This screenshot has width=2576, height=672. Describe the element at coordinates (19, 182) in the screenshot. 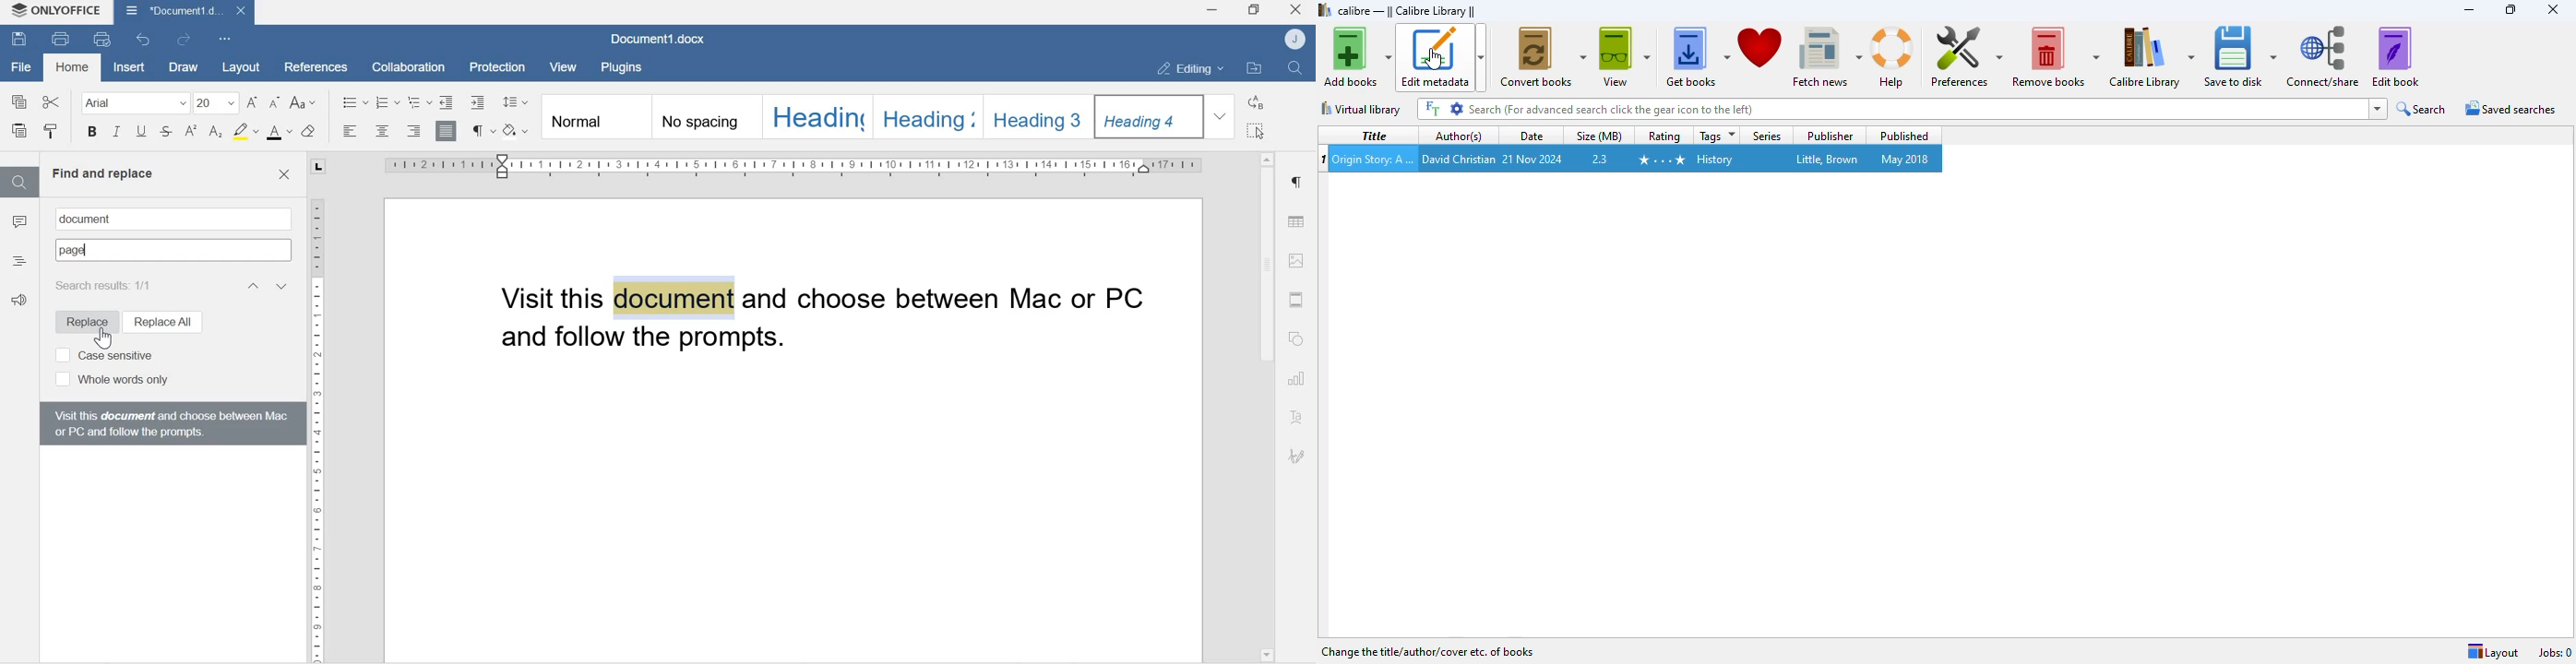

I see `Find` at that location.